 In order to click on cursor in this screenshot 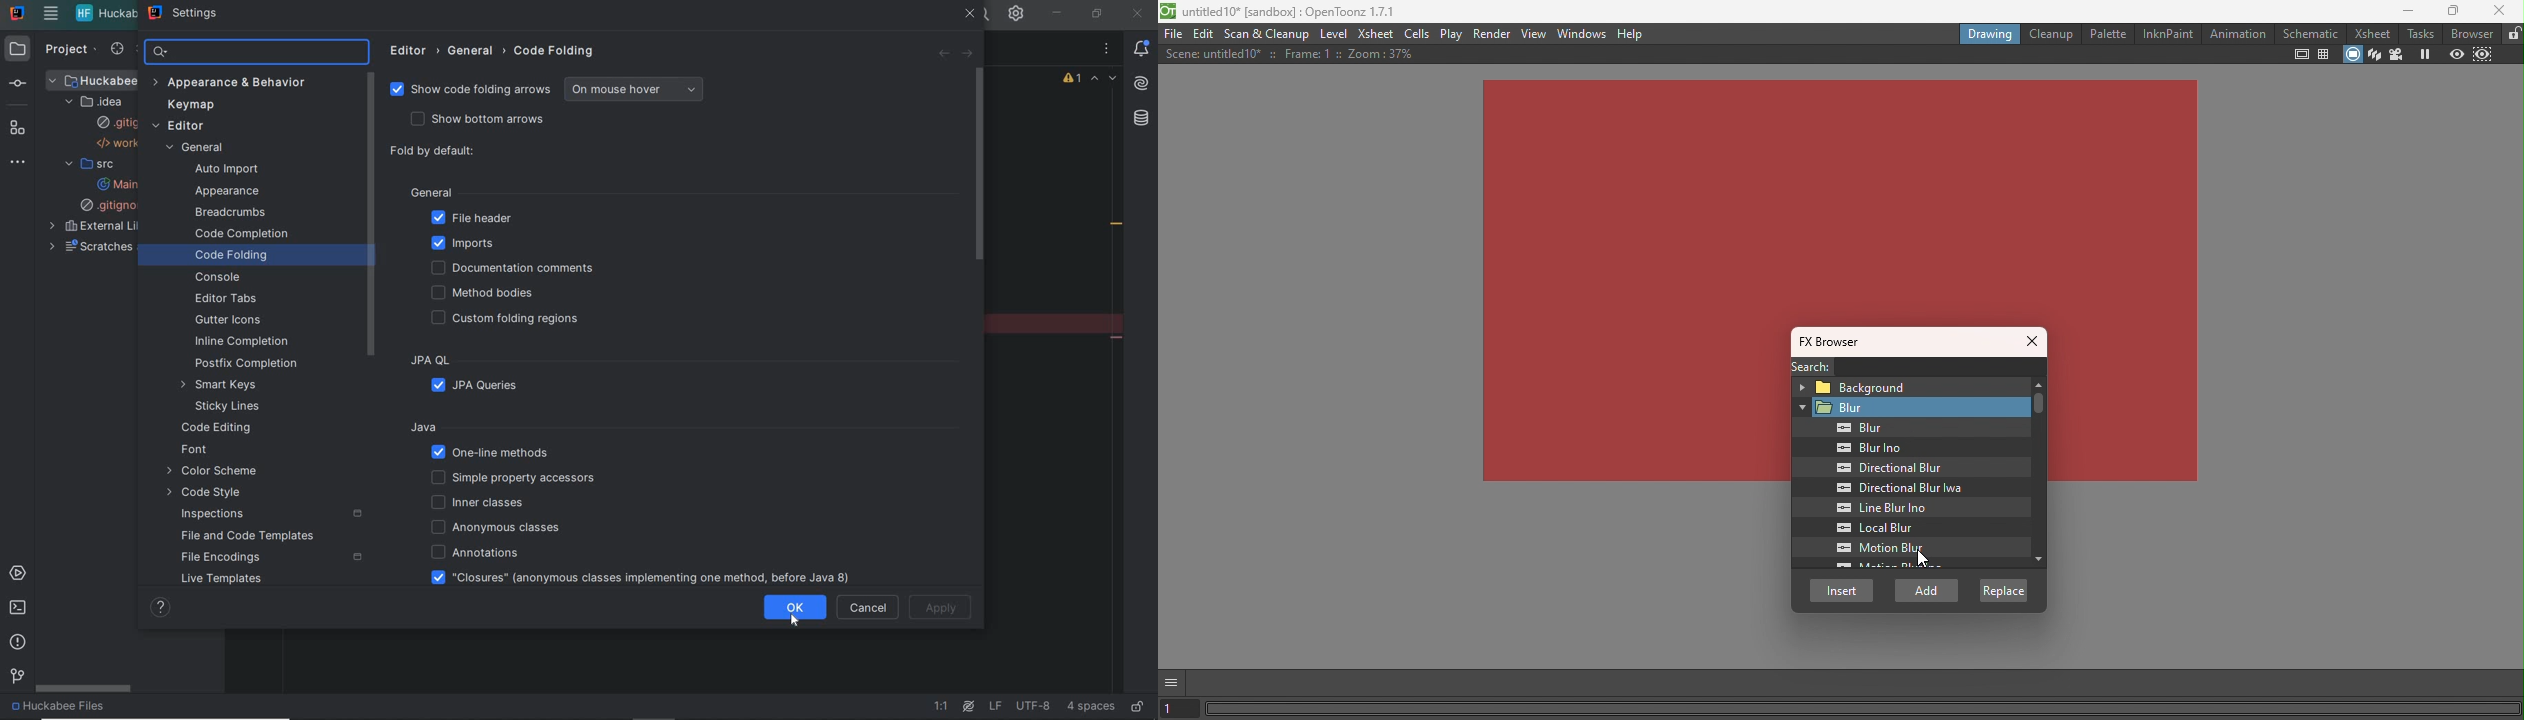, I will do `click(795, 623)`.